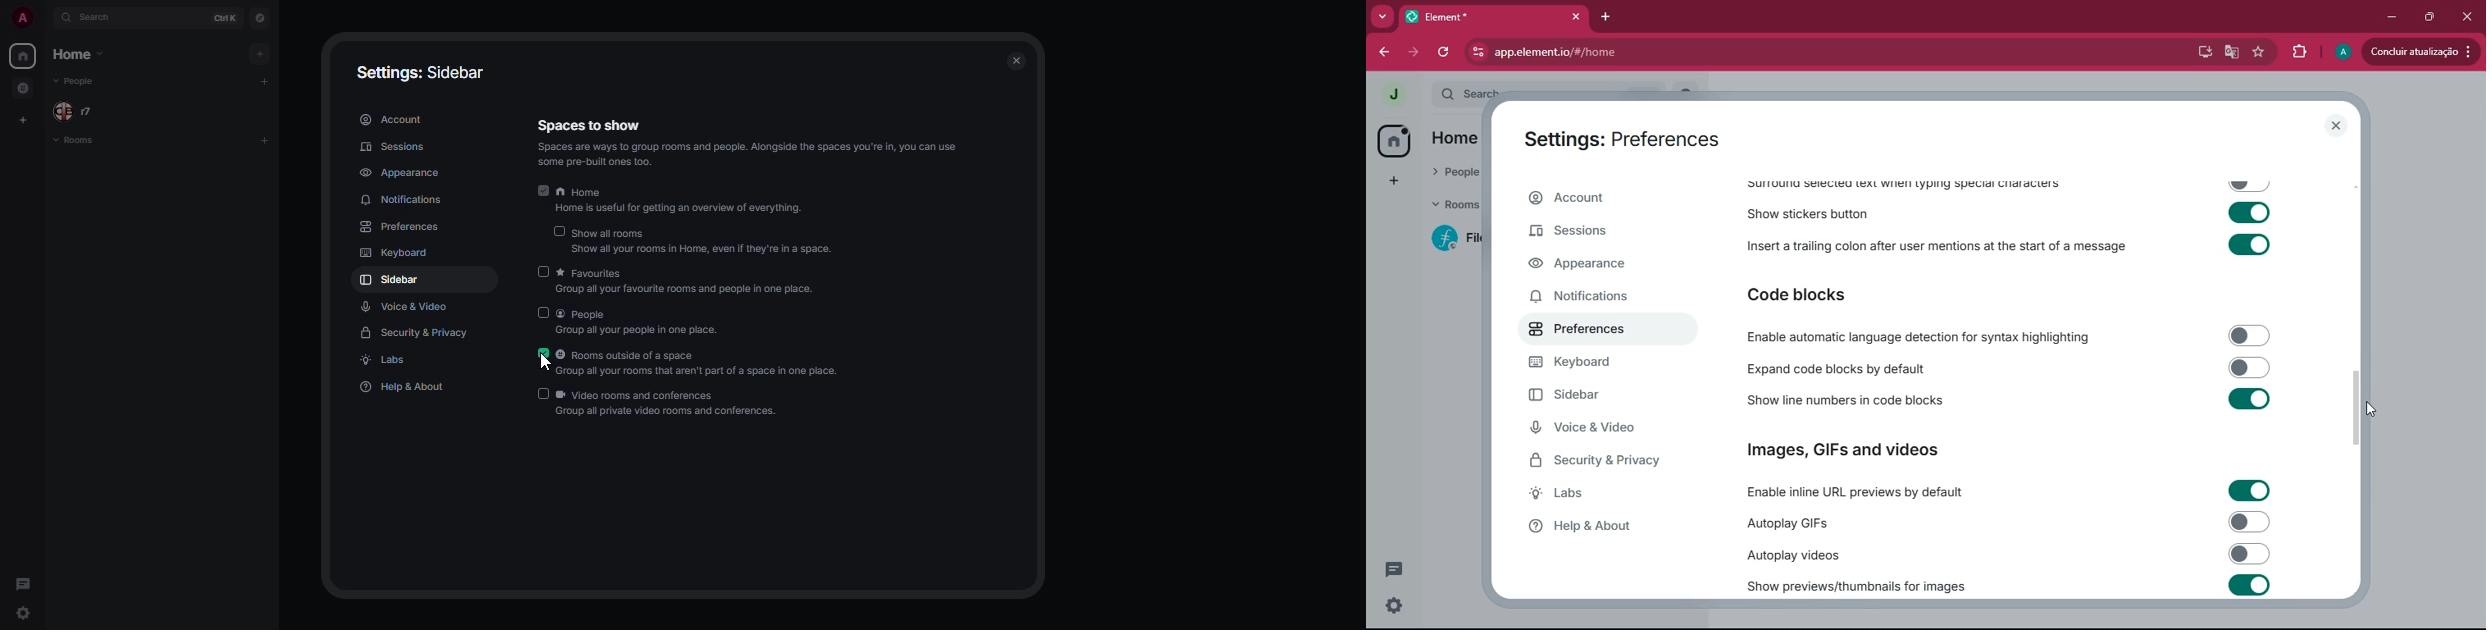 The image size is (2492, 644). I want to click on help & about, so click(406, 389).